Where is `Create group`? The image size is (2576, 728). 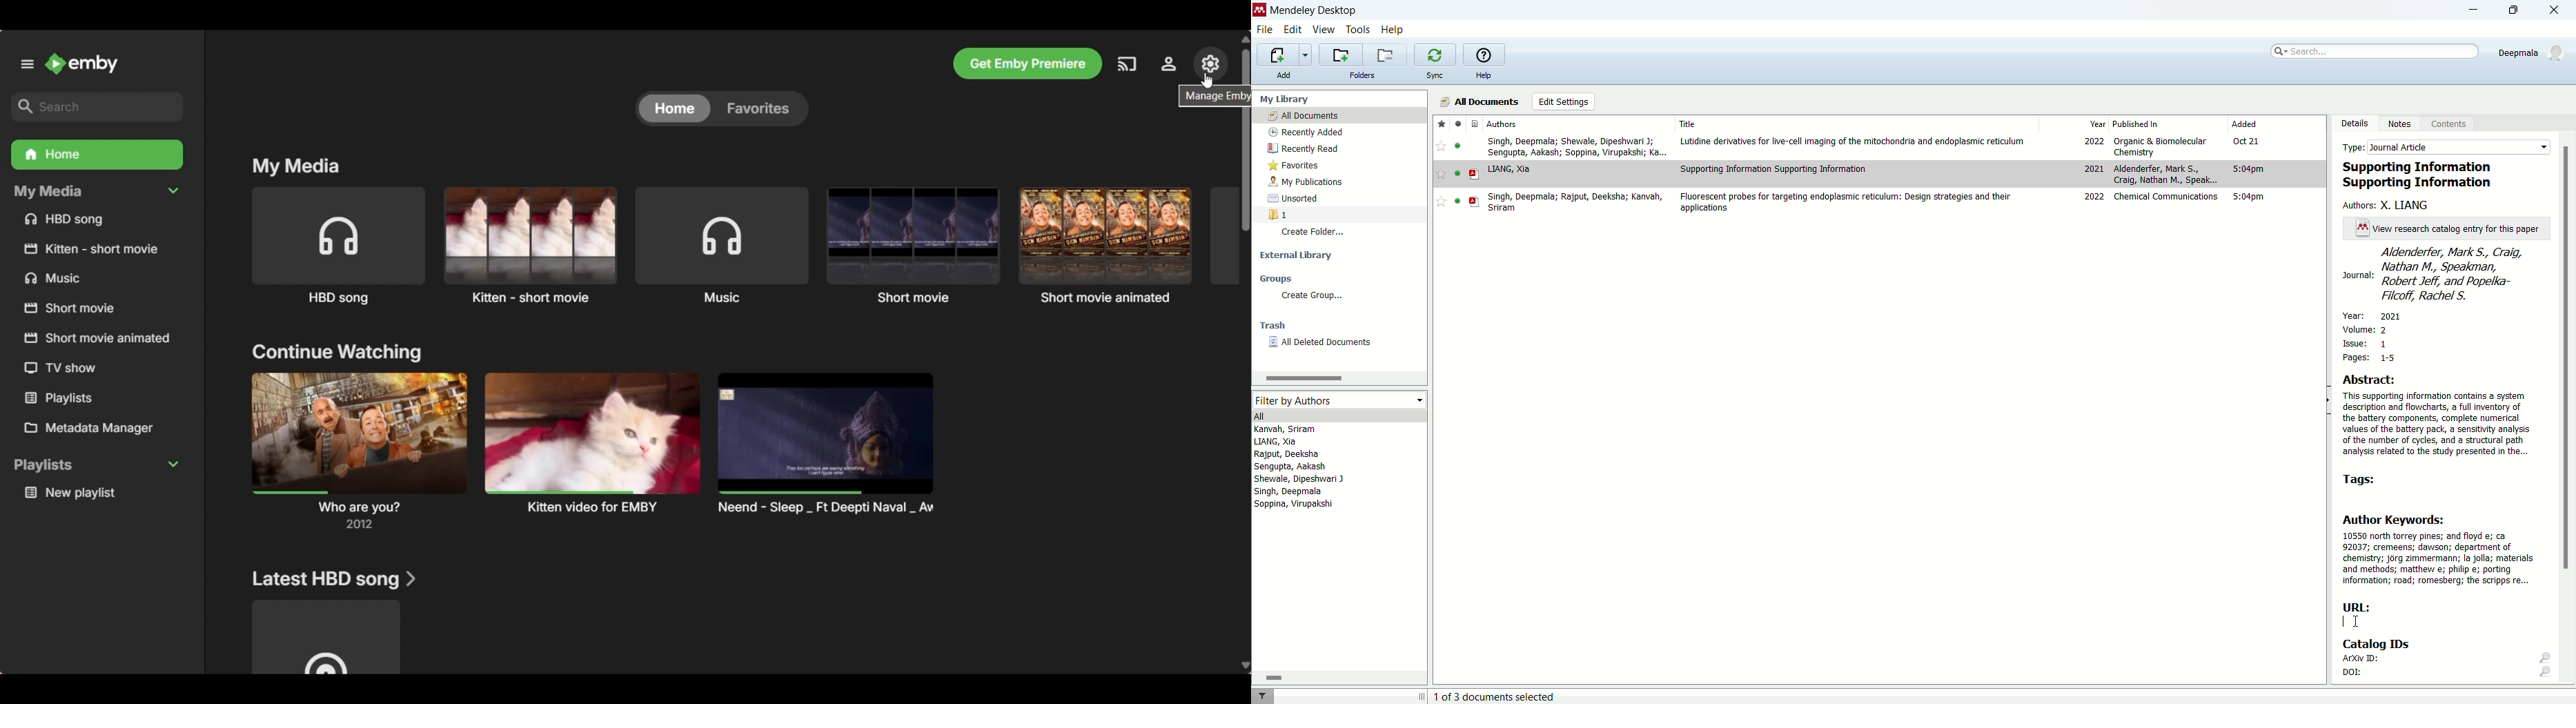 Create group is located at coordinates (1311, 296).